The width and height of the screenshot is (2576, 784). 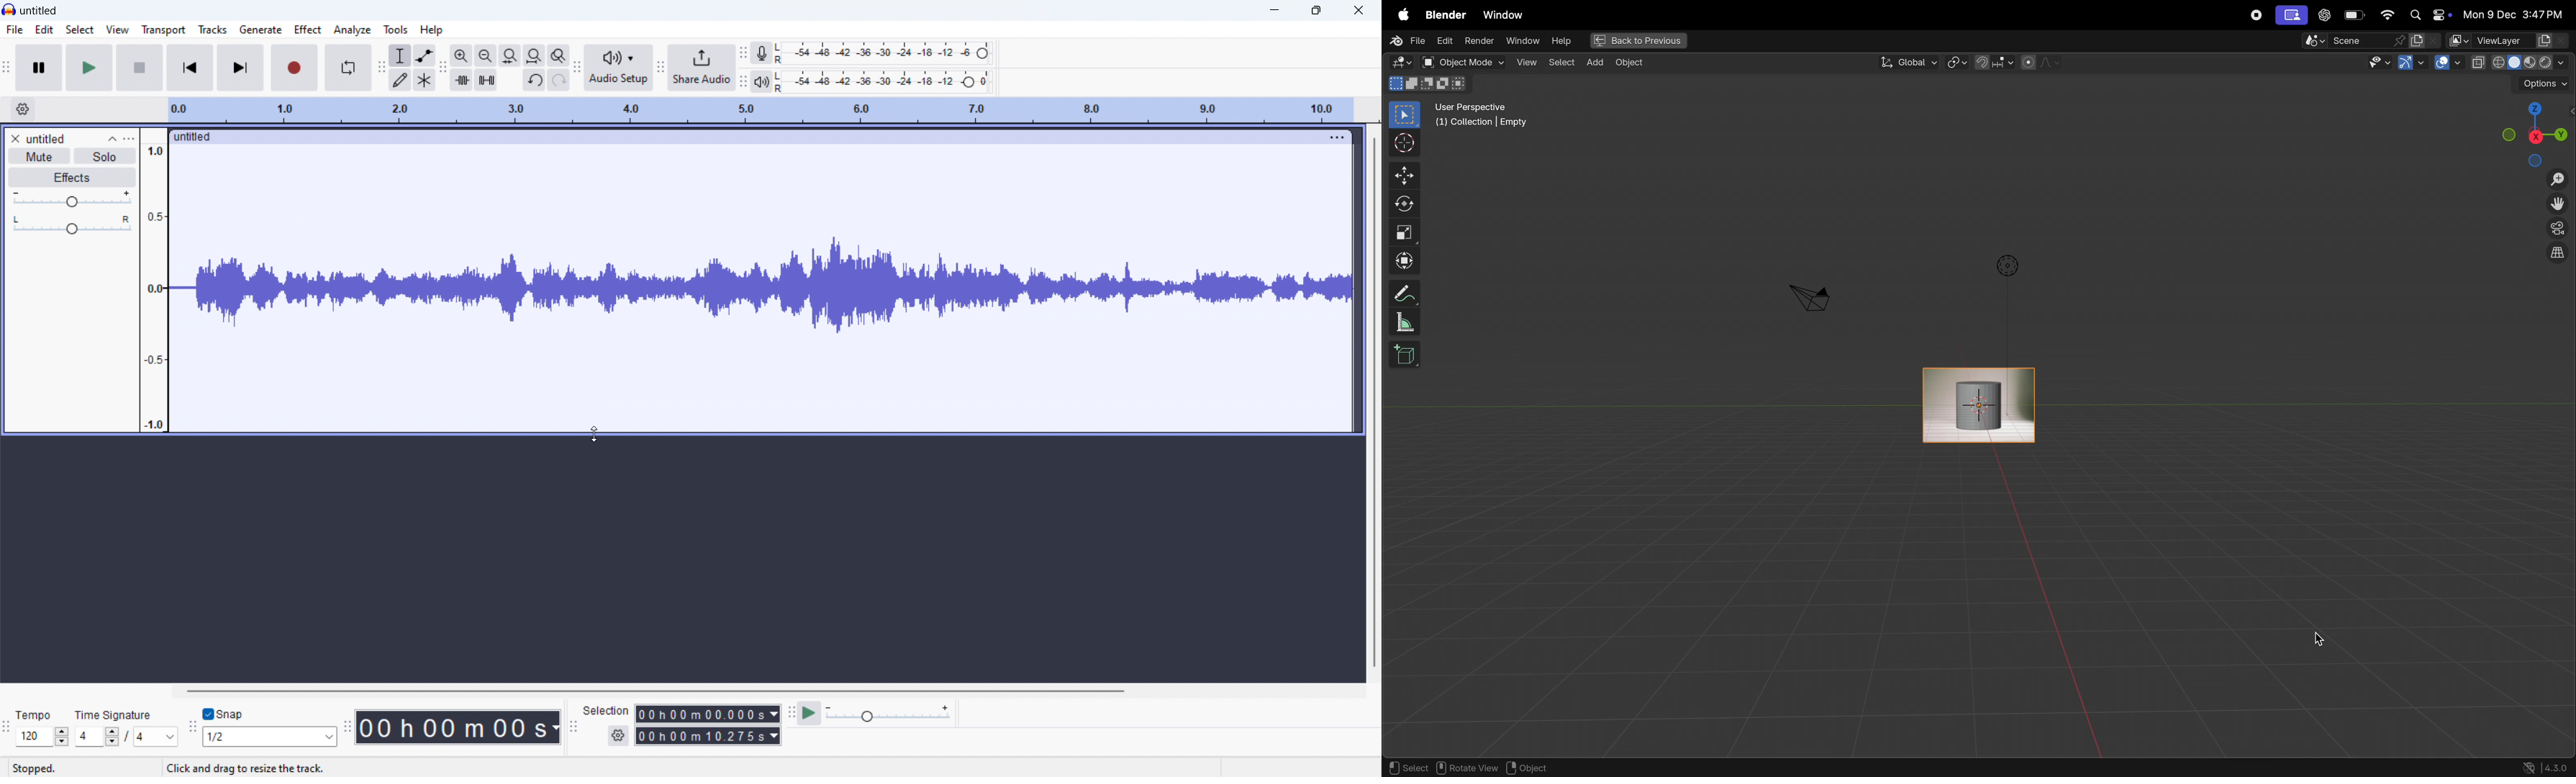 I want to click on Click and drag to resize the track, so click(x=281, y=768).